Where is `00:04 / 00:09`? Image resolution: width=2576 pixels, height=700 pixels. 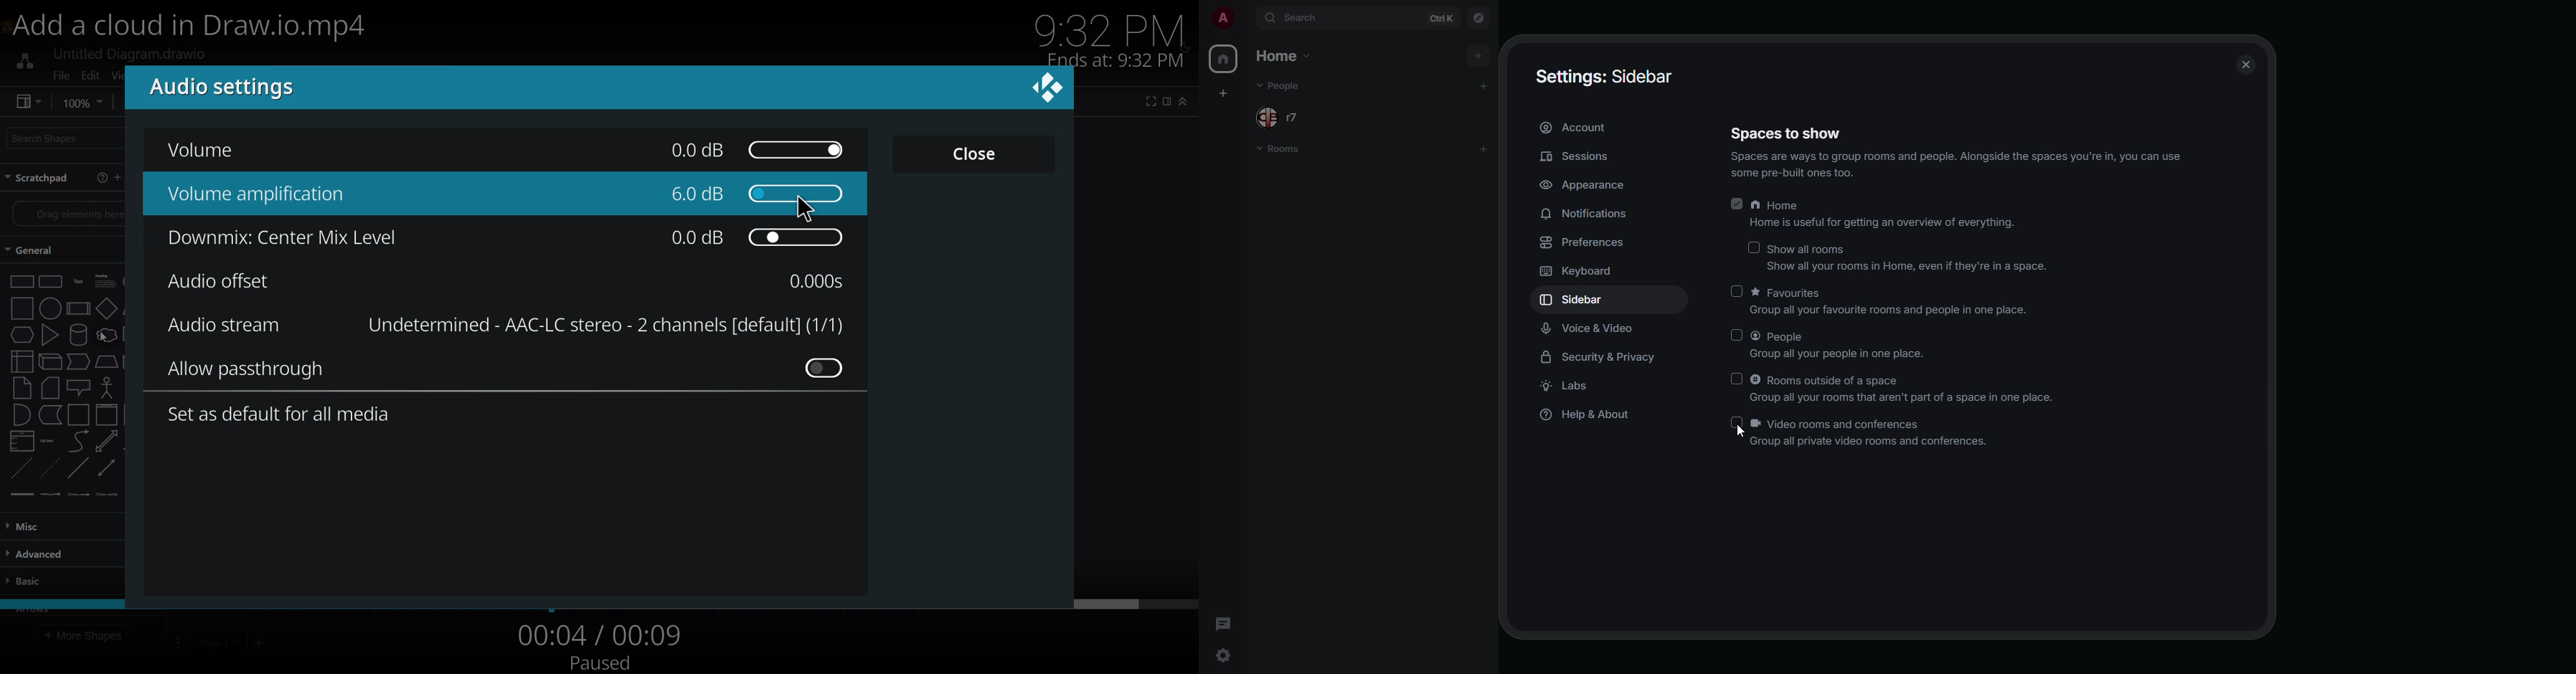
00:04 / 00:09 is located at coordinates (597, 635).